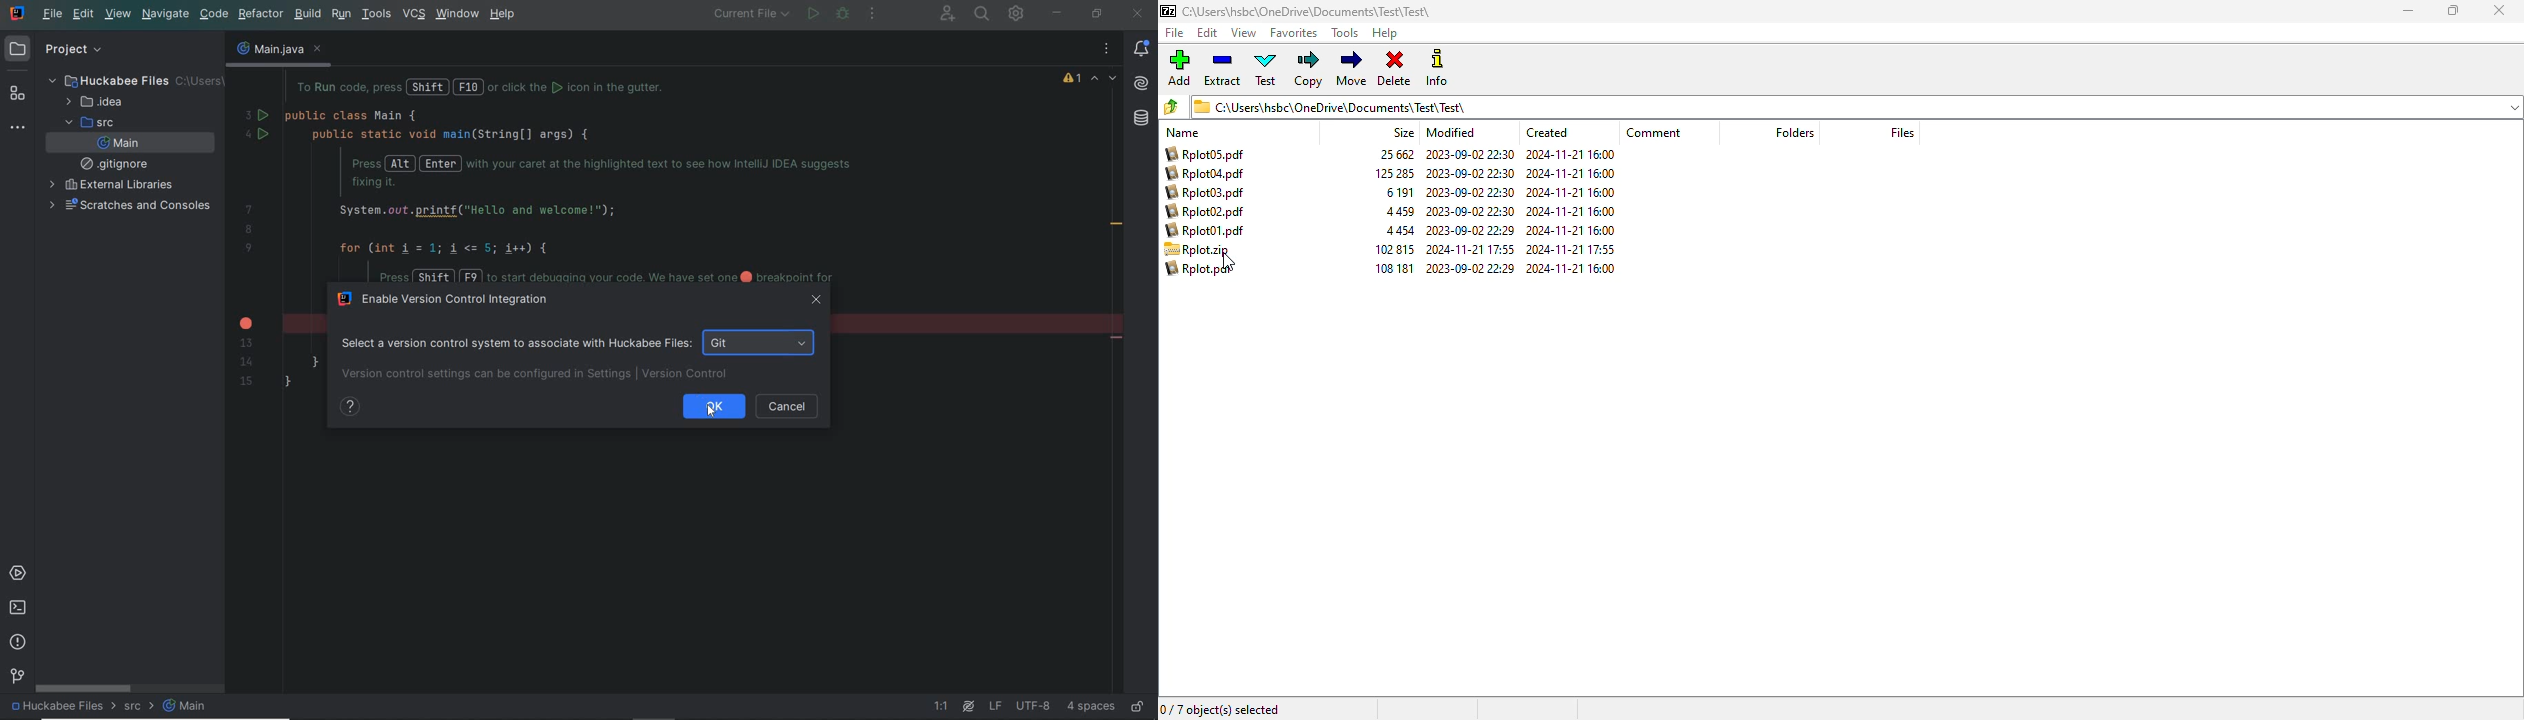  I want to click on select a version control system to associated with Huckabee Files, so click(515, 345).